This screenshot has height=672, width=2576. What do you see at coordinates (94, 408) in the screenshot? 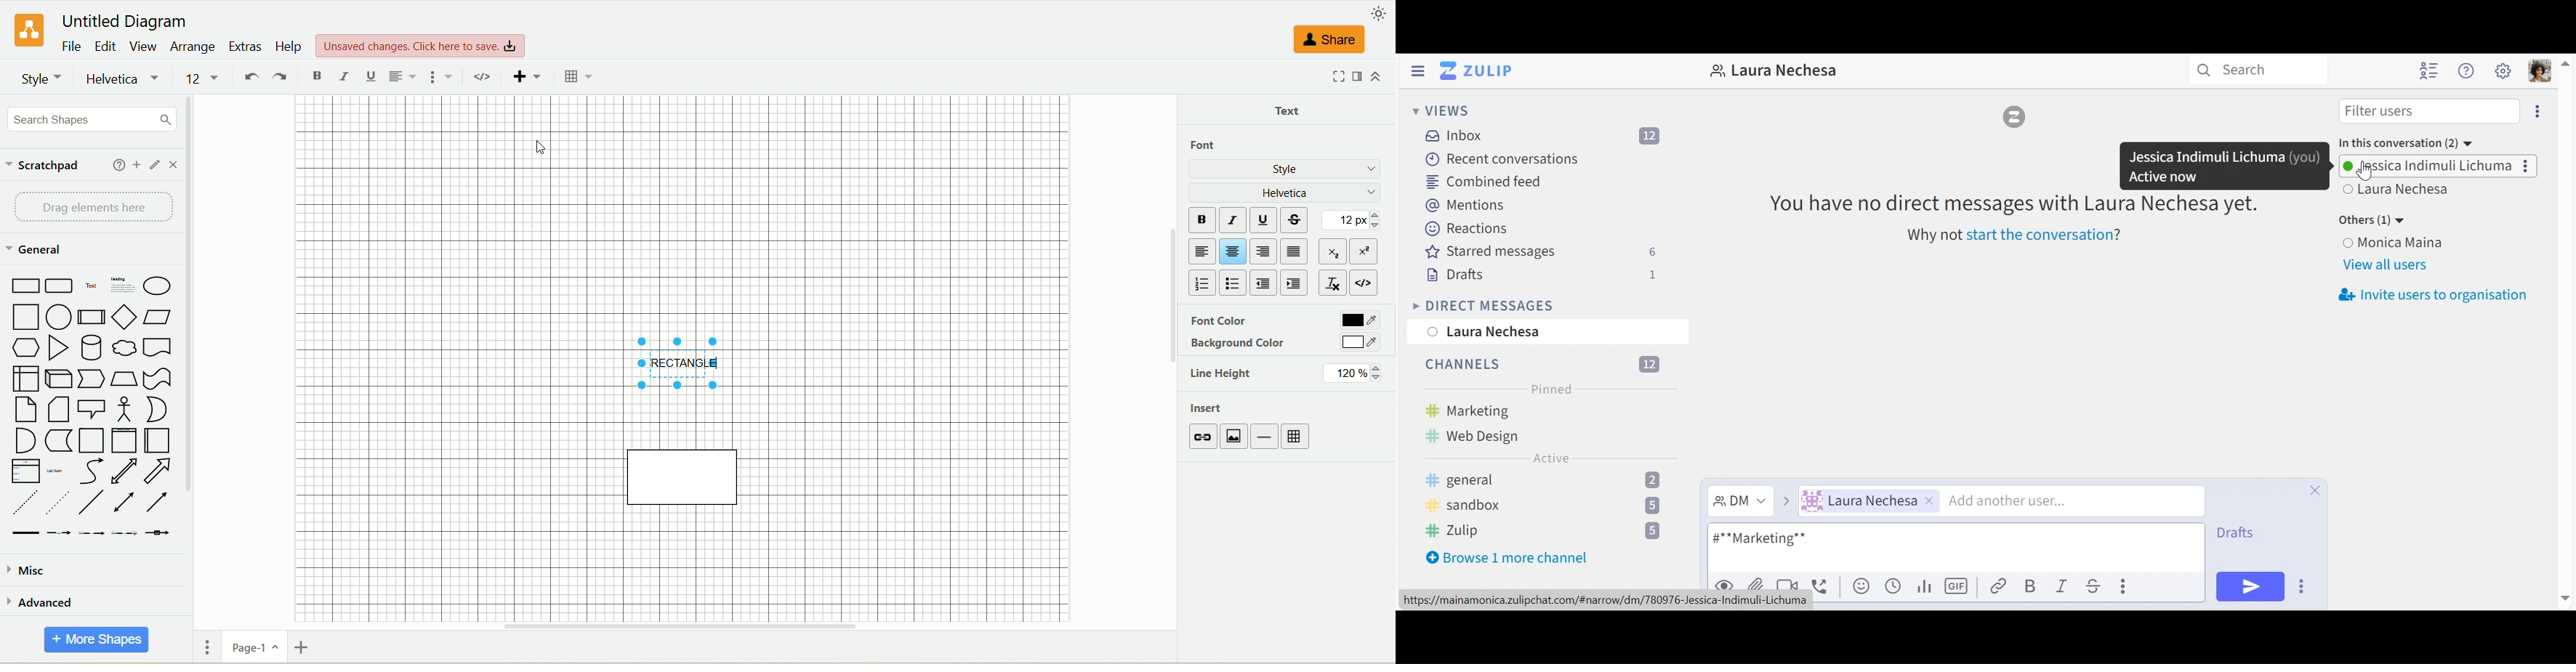
I see `callout` at bounding box center [94, 408].